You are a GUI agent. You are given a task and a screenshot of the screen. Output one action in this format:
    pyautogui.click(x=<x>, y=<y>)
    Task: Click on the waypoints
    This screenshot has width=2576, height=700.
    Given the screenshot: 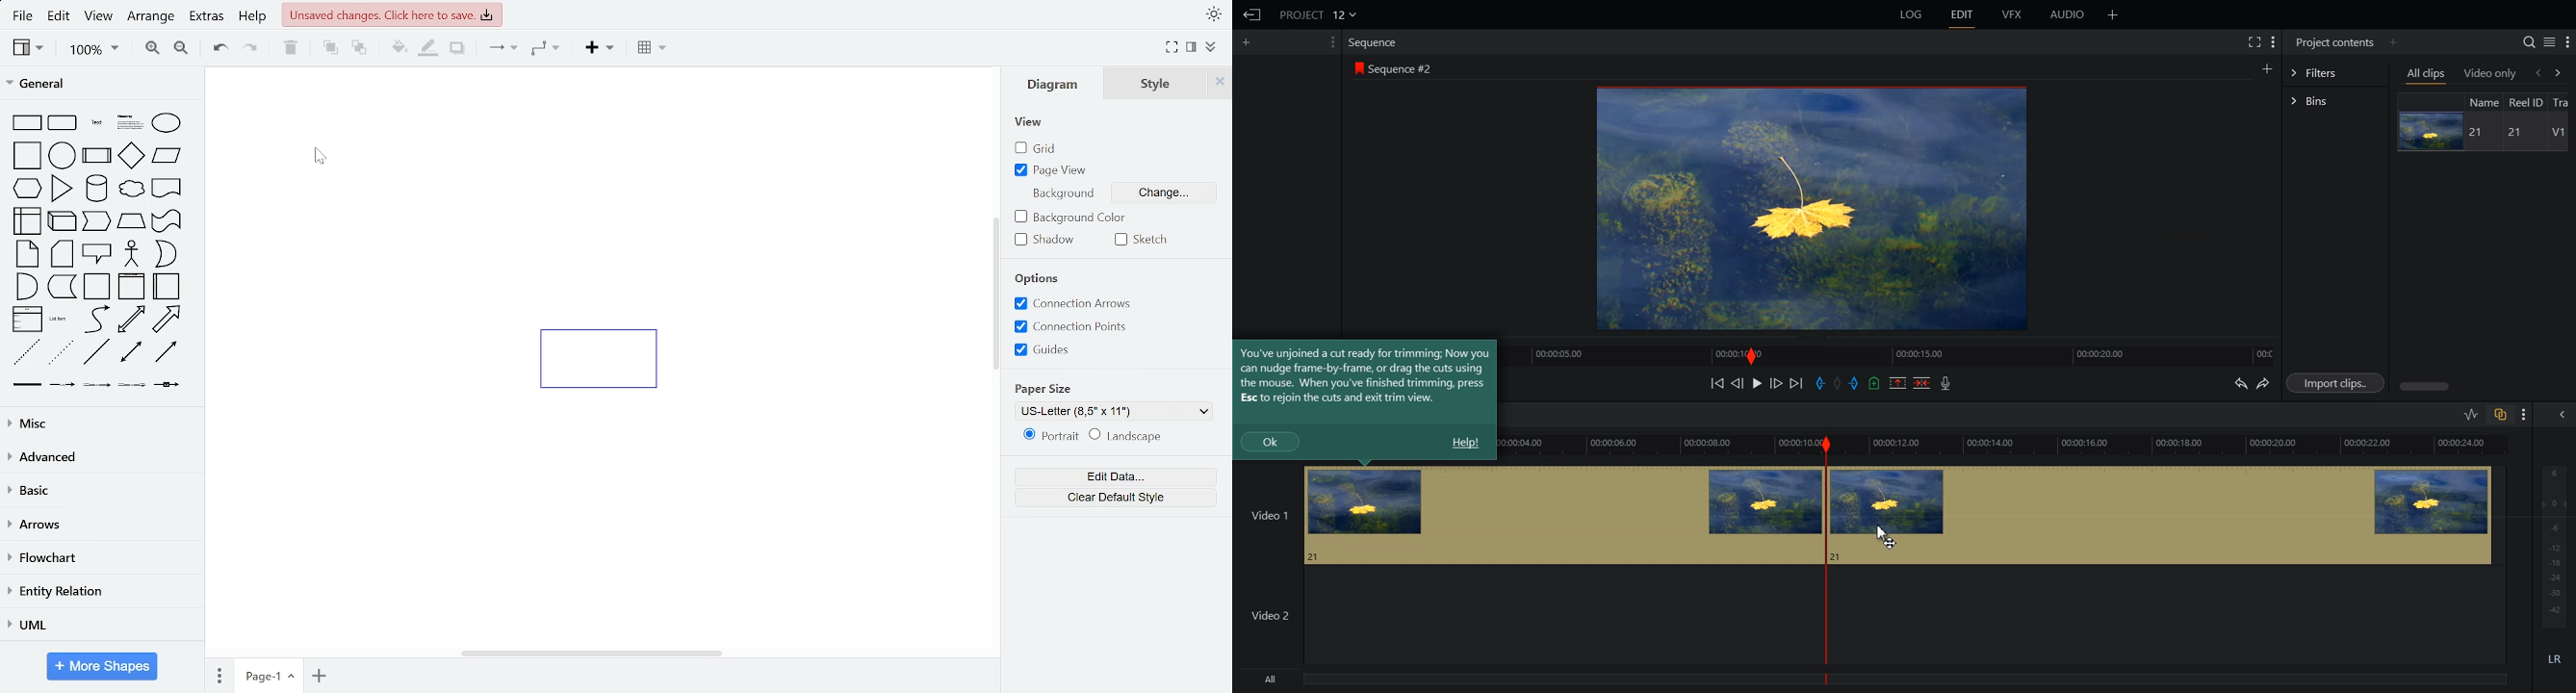 What is the action you would take?
    pyautogui.click(x=547, y=50)
    